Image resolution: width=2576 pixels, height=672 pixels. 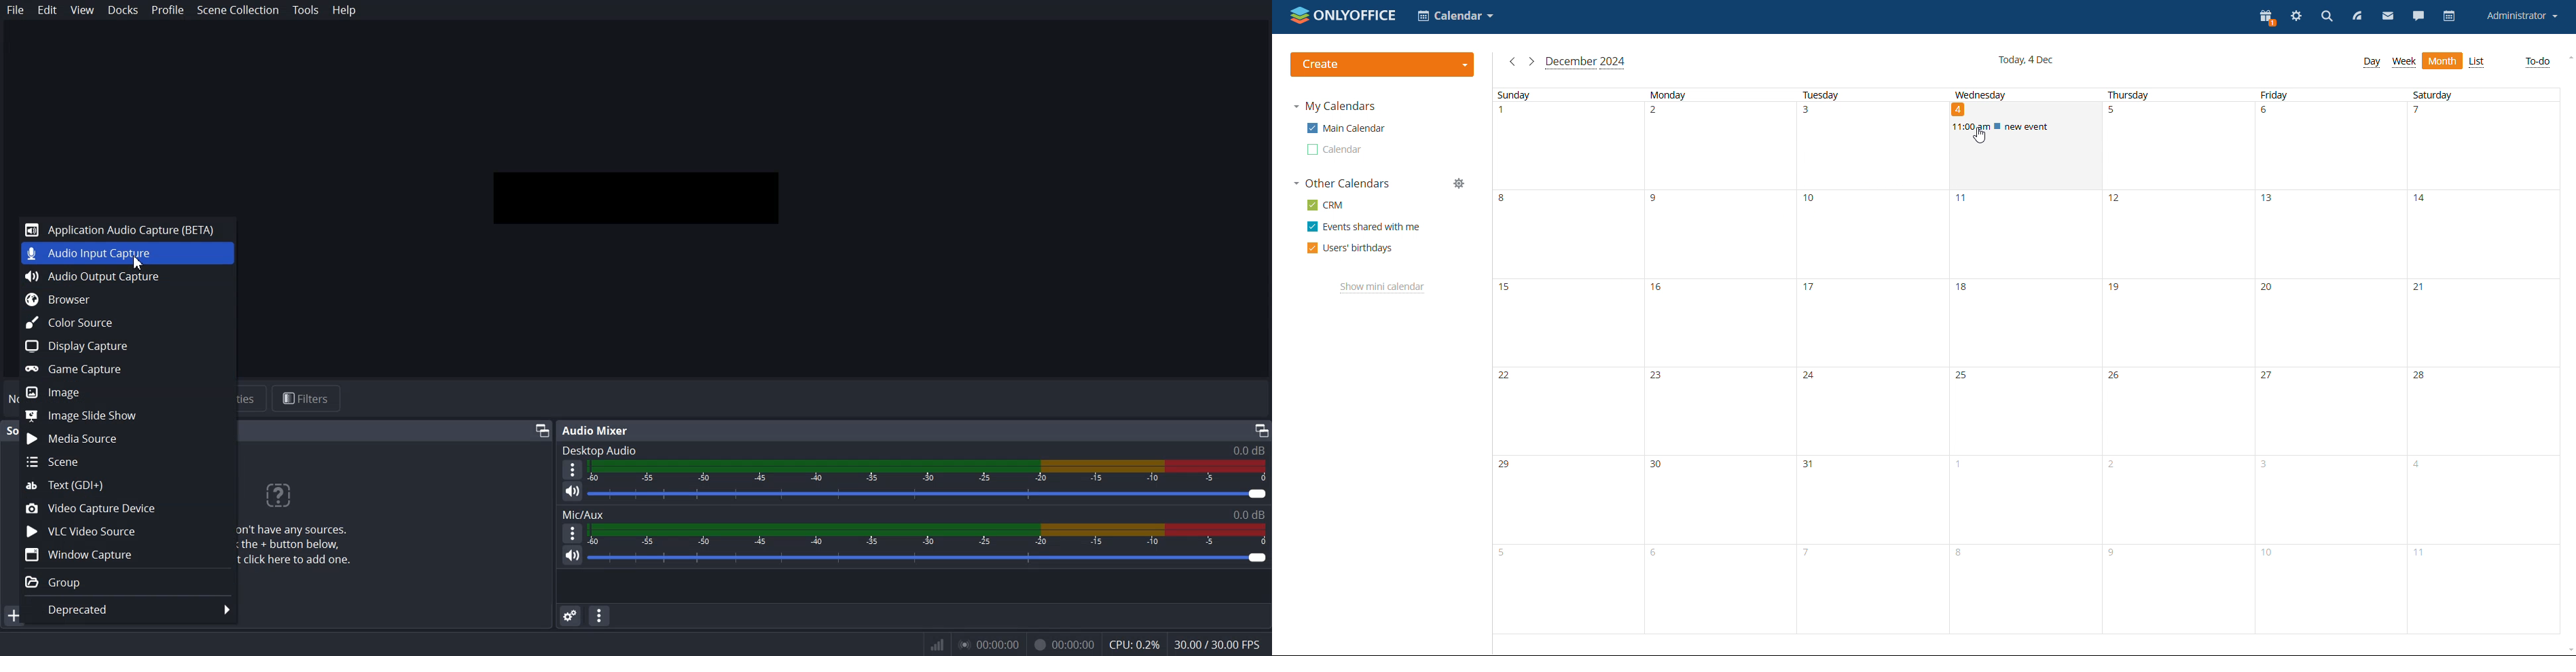 I want to click on Edit, so click(x=48, y=10).